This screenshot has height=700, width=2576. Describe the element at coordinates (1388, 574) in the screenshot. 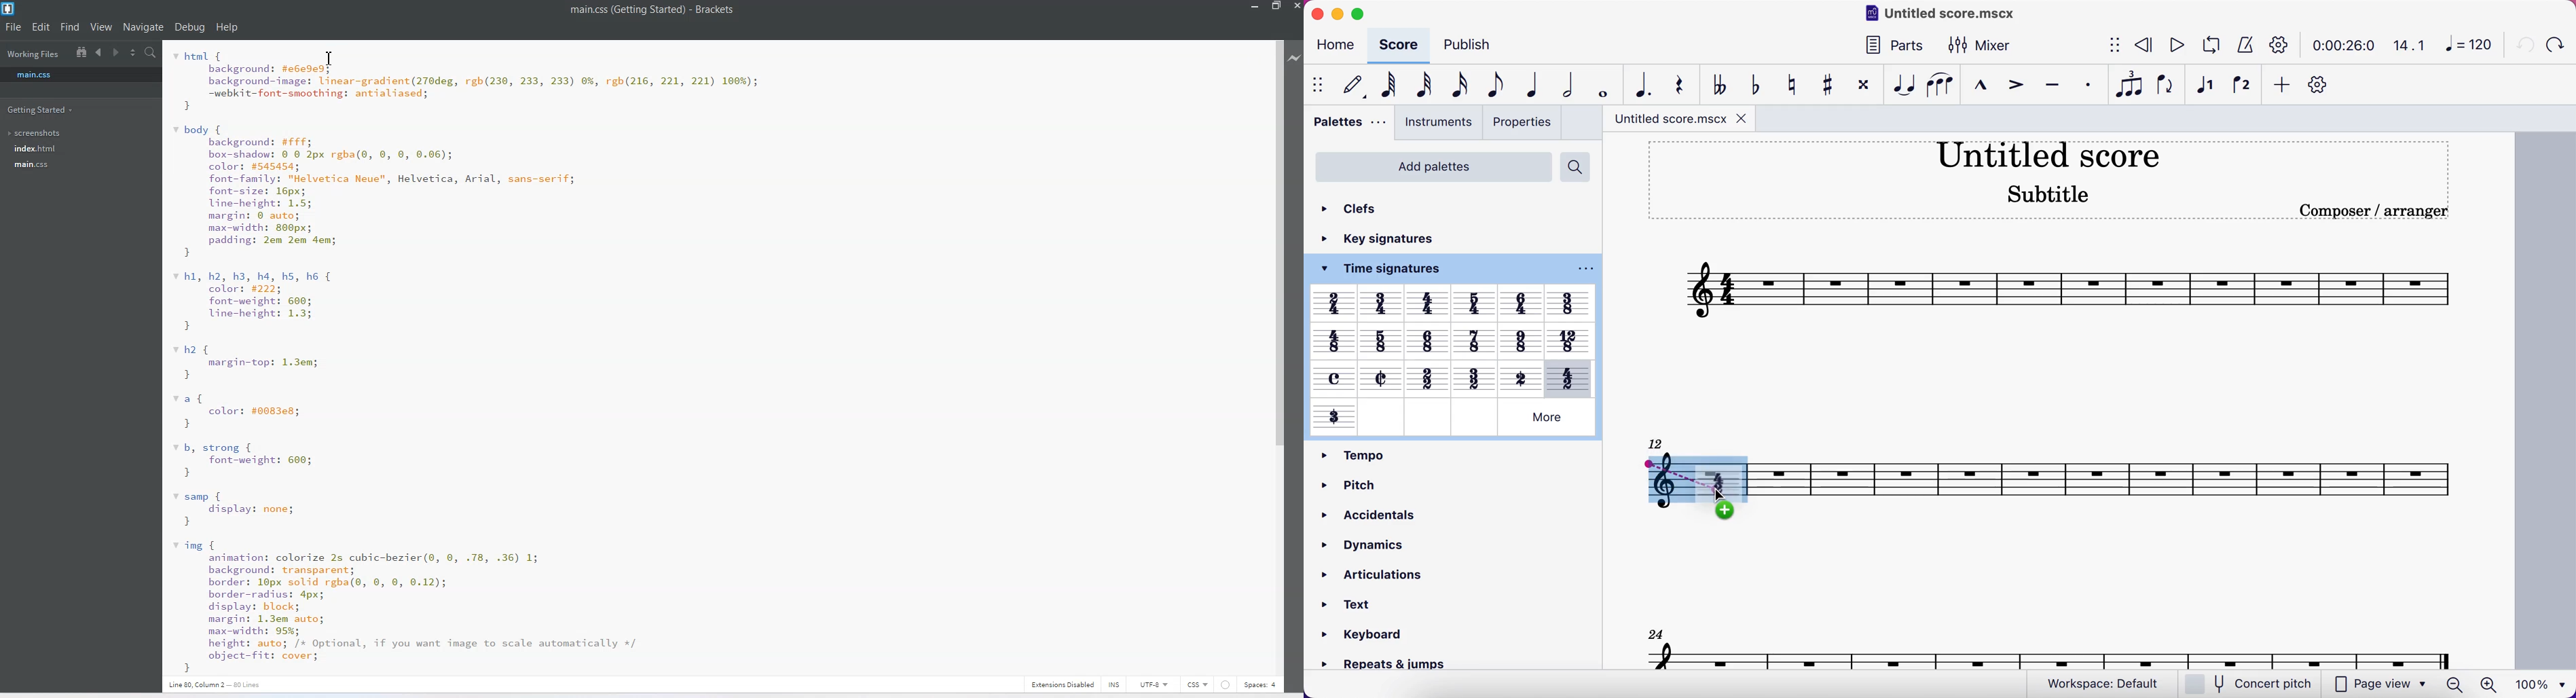

I see `articulations` at that location.